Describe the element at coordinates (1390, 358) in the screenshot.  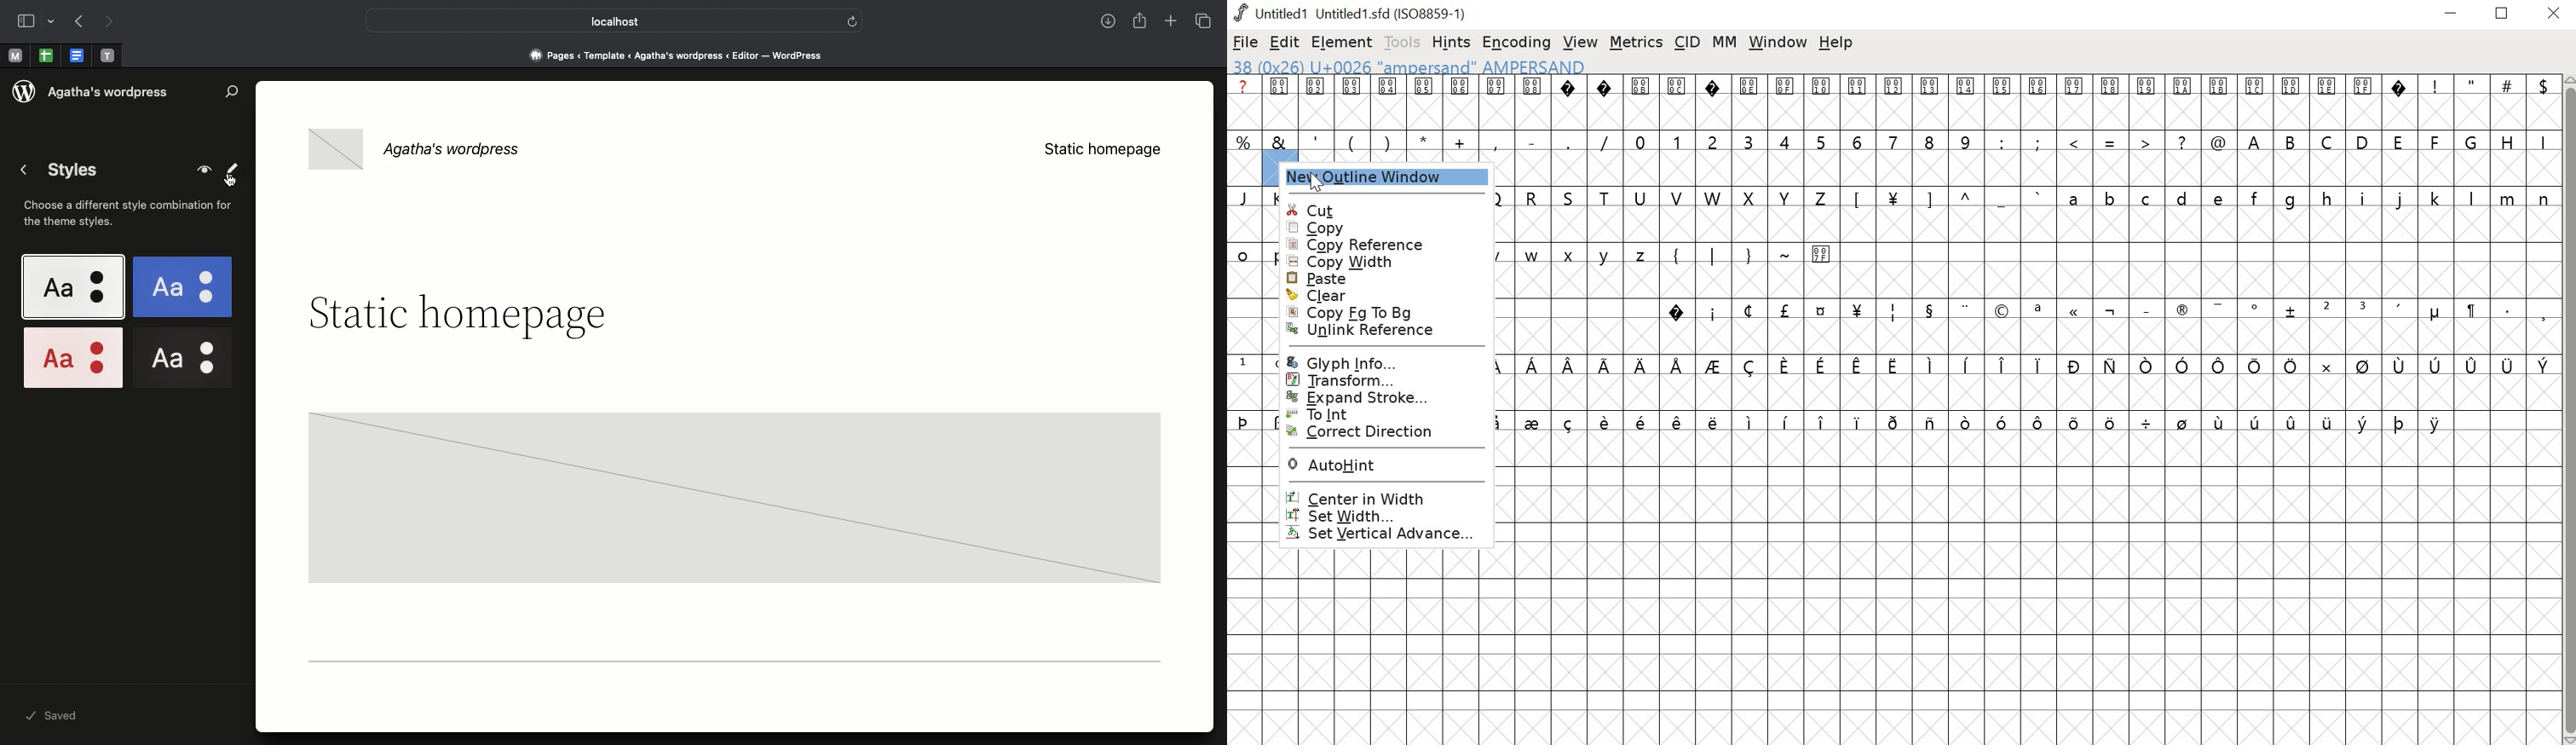
I see `glyph info` at that location.